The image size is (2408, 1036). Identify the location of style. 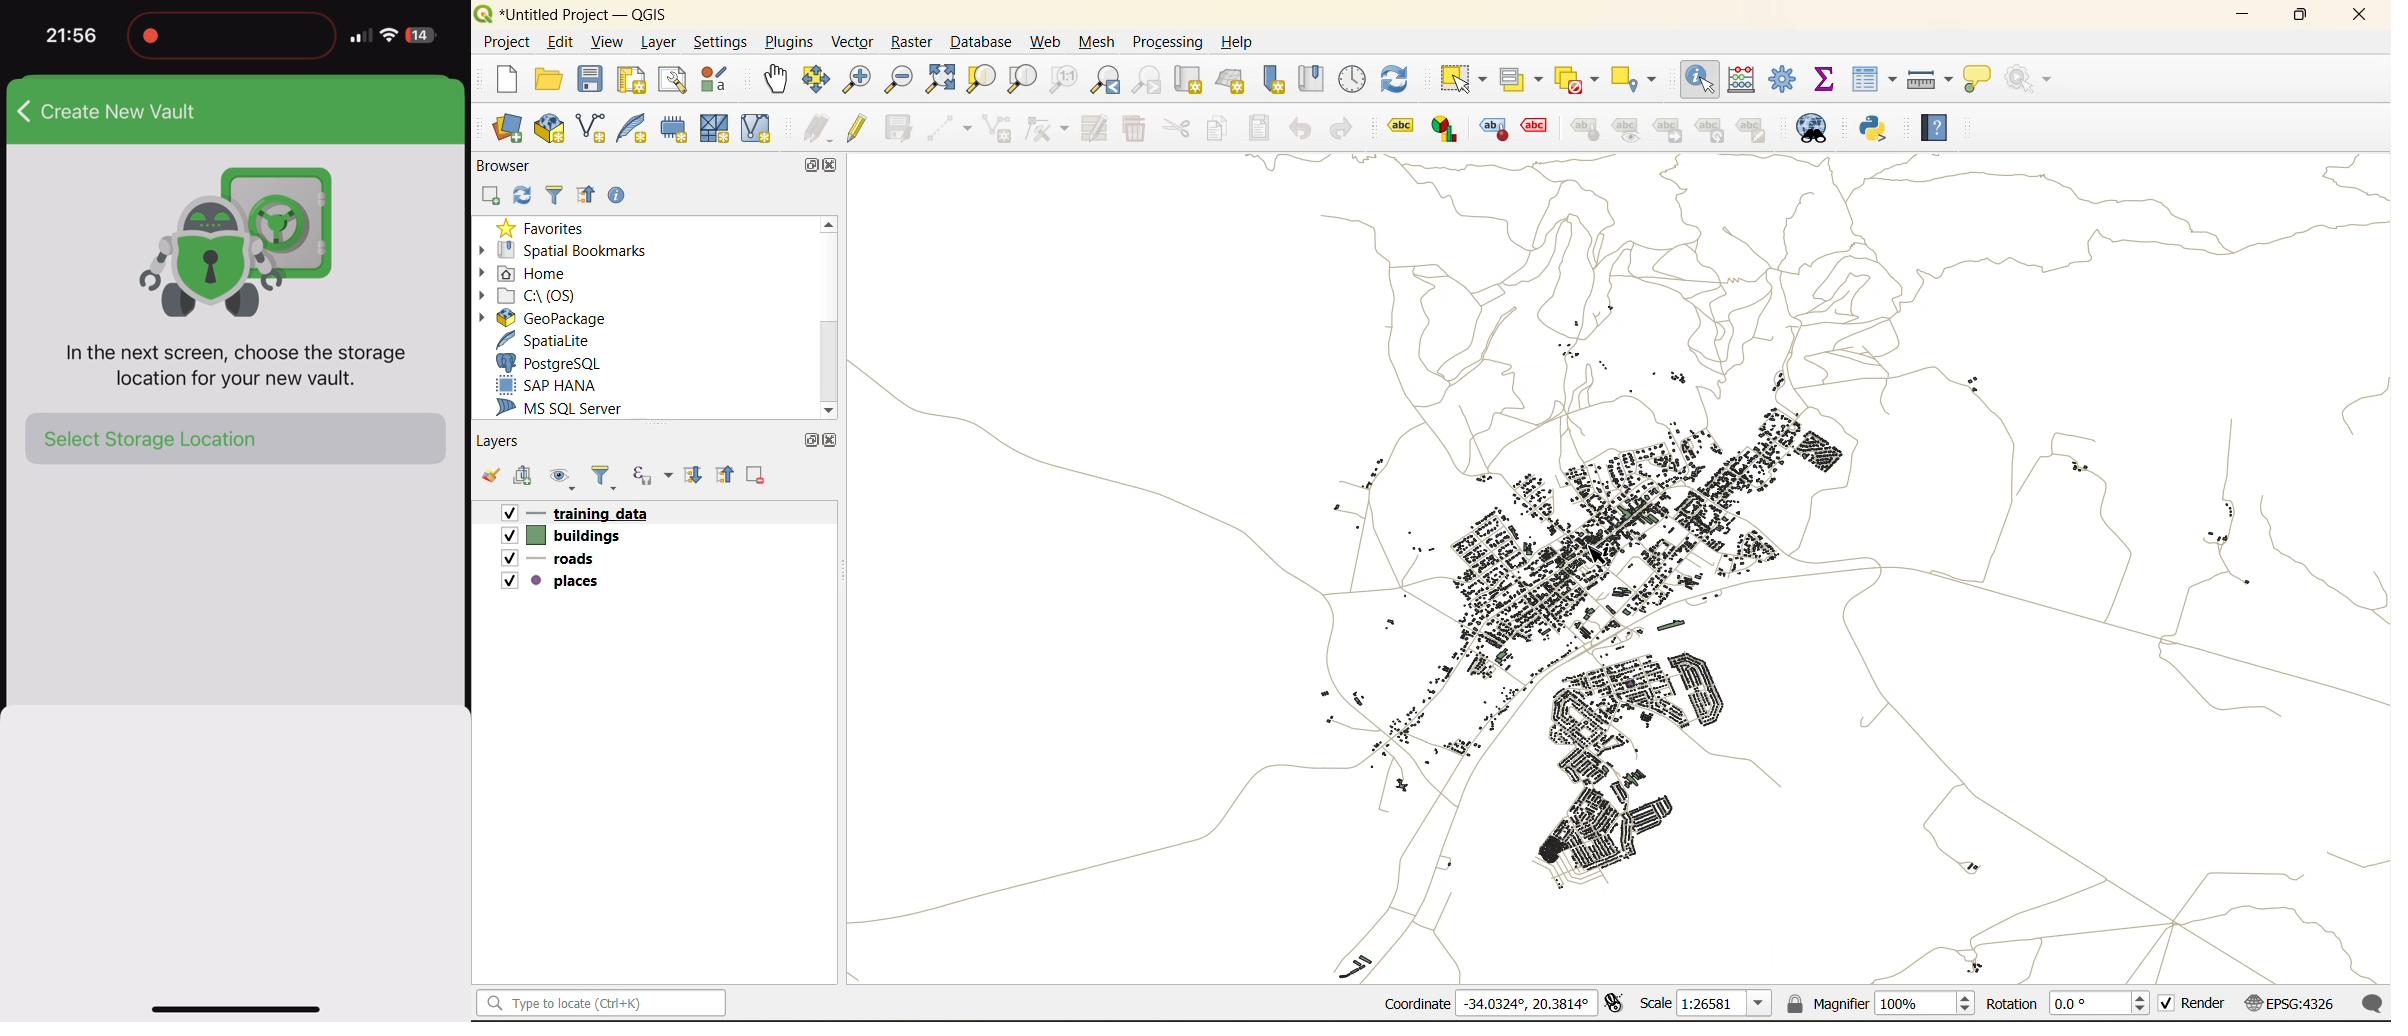
(1490, 130).